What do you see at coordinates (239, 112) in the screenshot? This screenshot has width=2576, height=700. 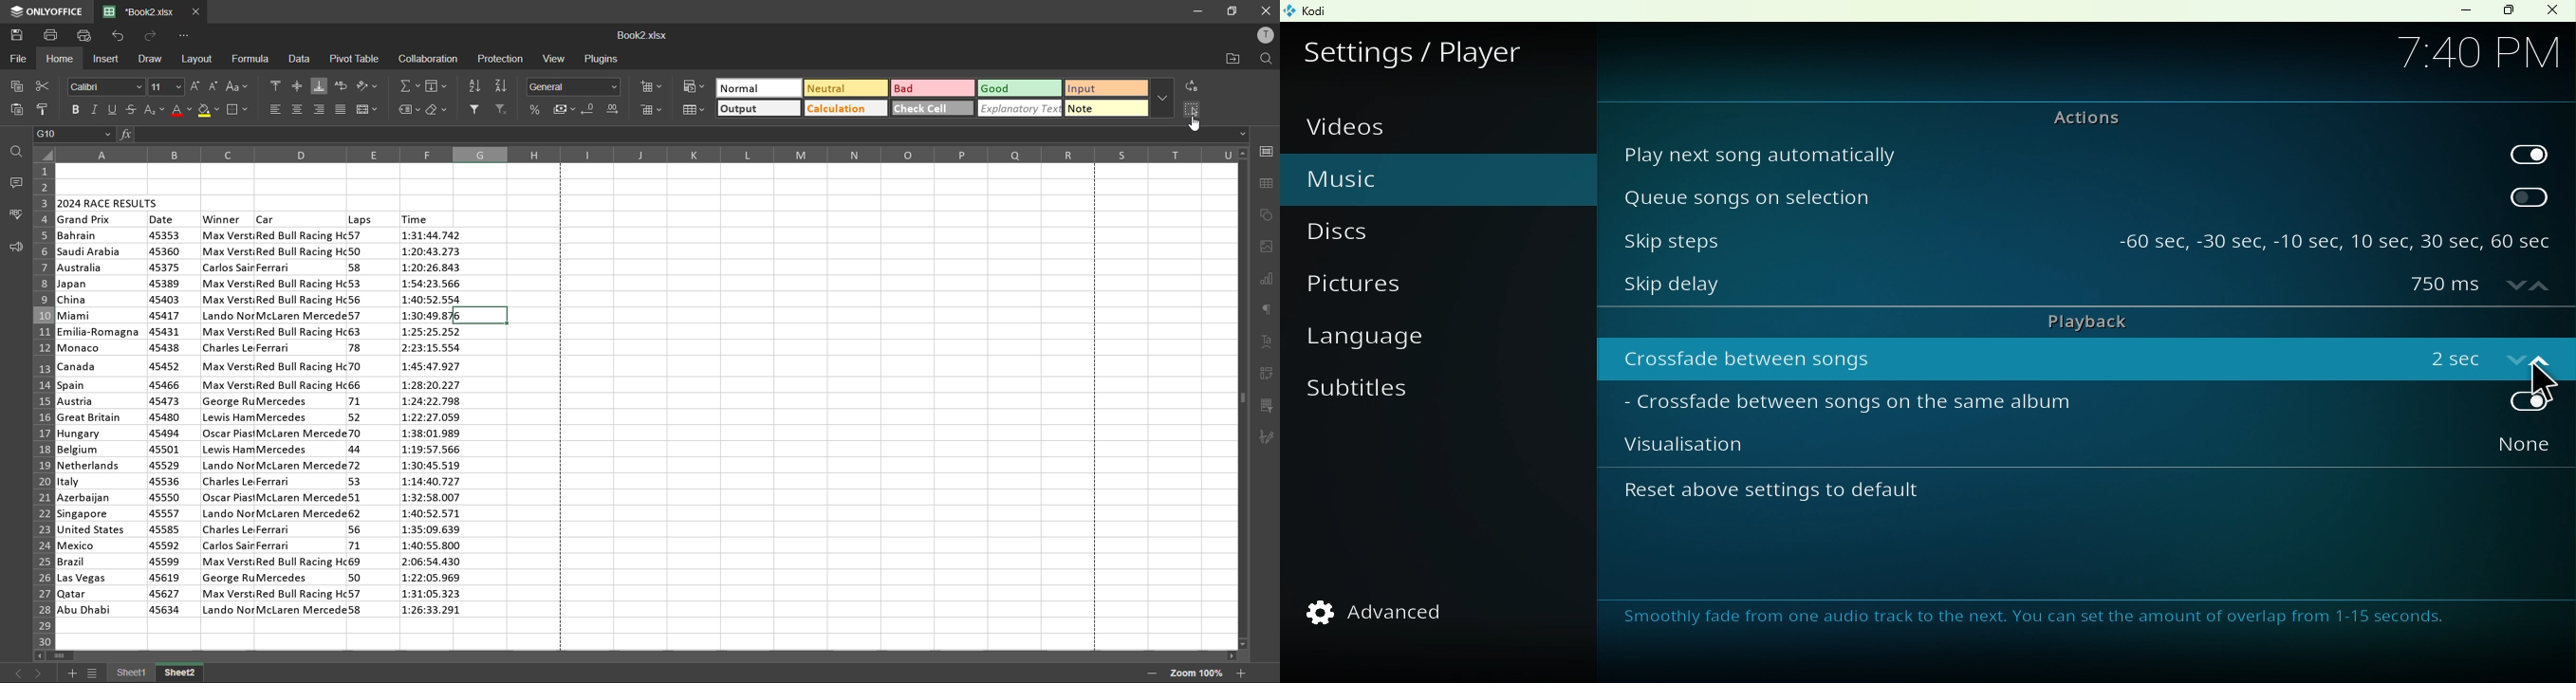 I see `borders` at bounding box center [239, 112].